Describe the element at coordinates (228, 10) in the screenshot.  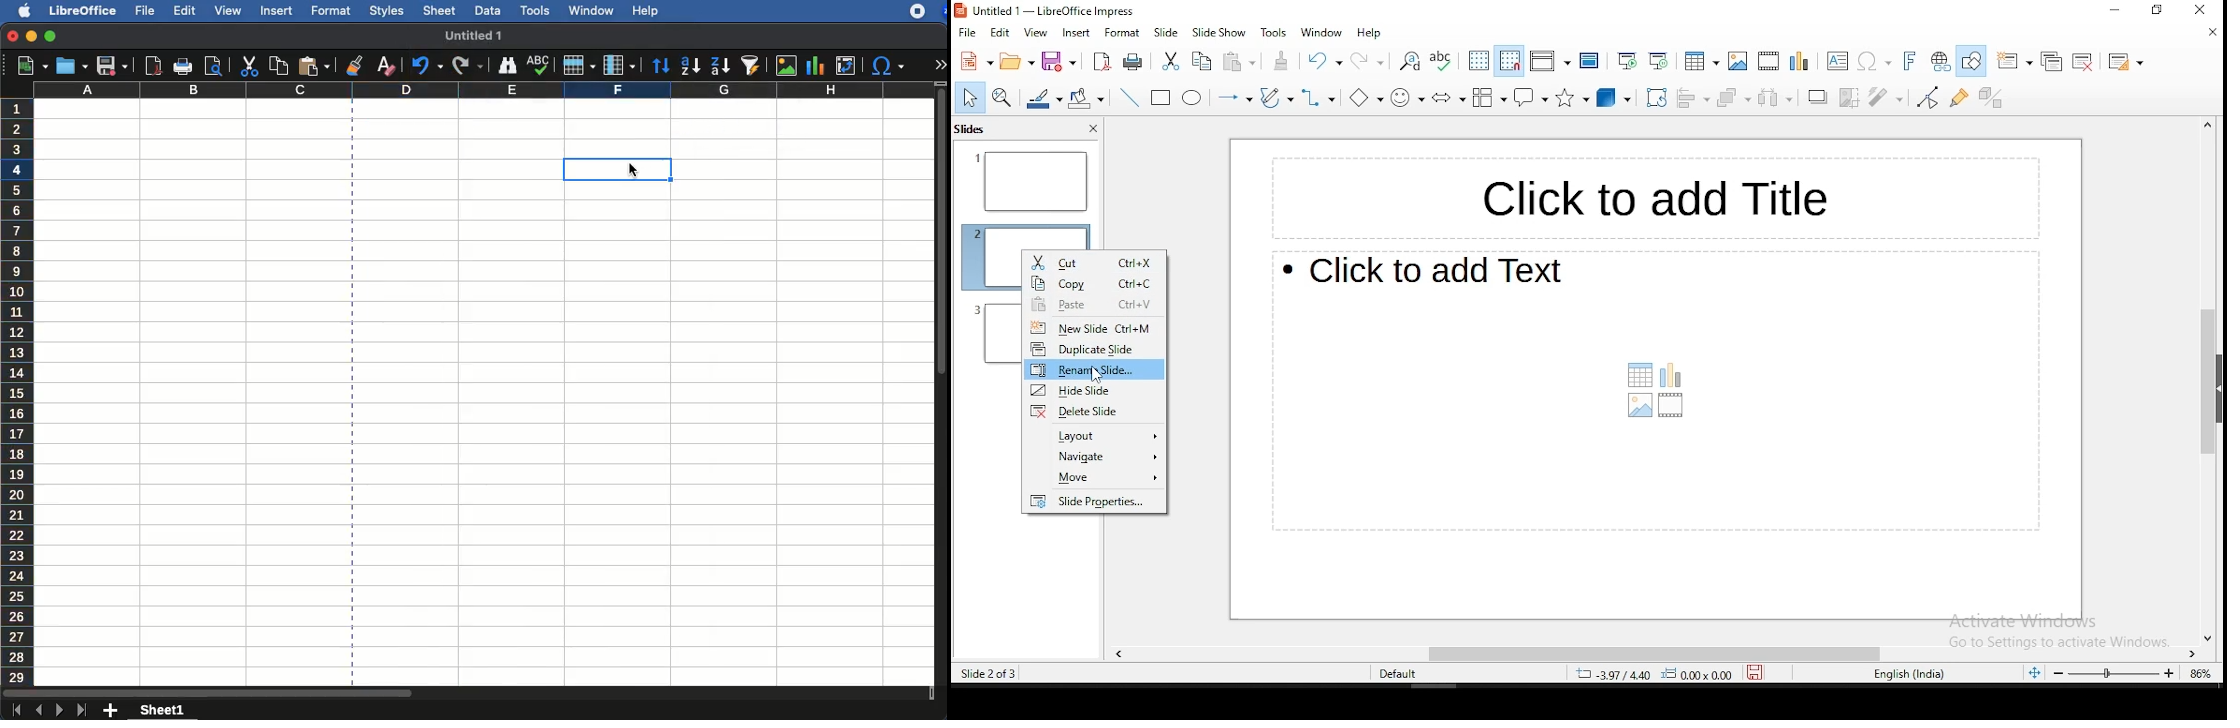
I see `view` at that location.